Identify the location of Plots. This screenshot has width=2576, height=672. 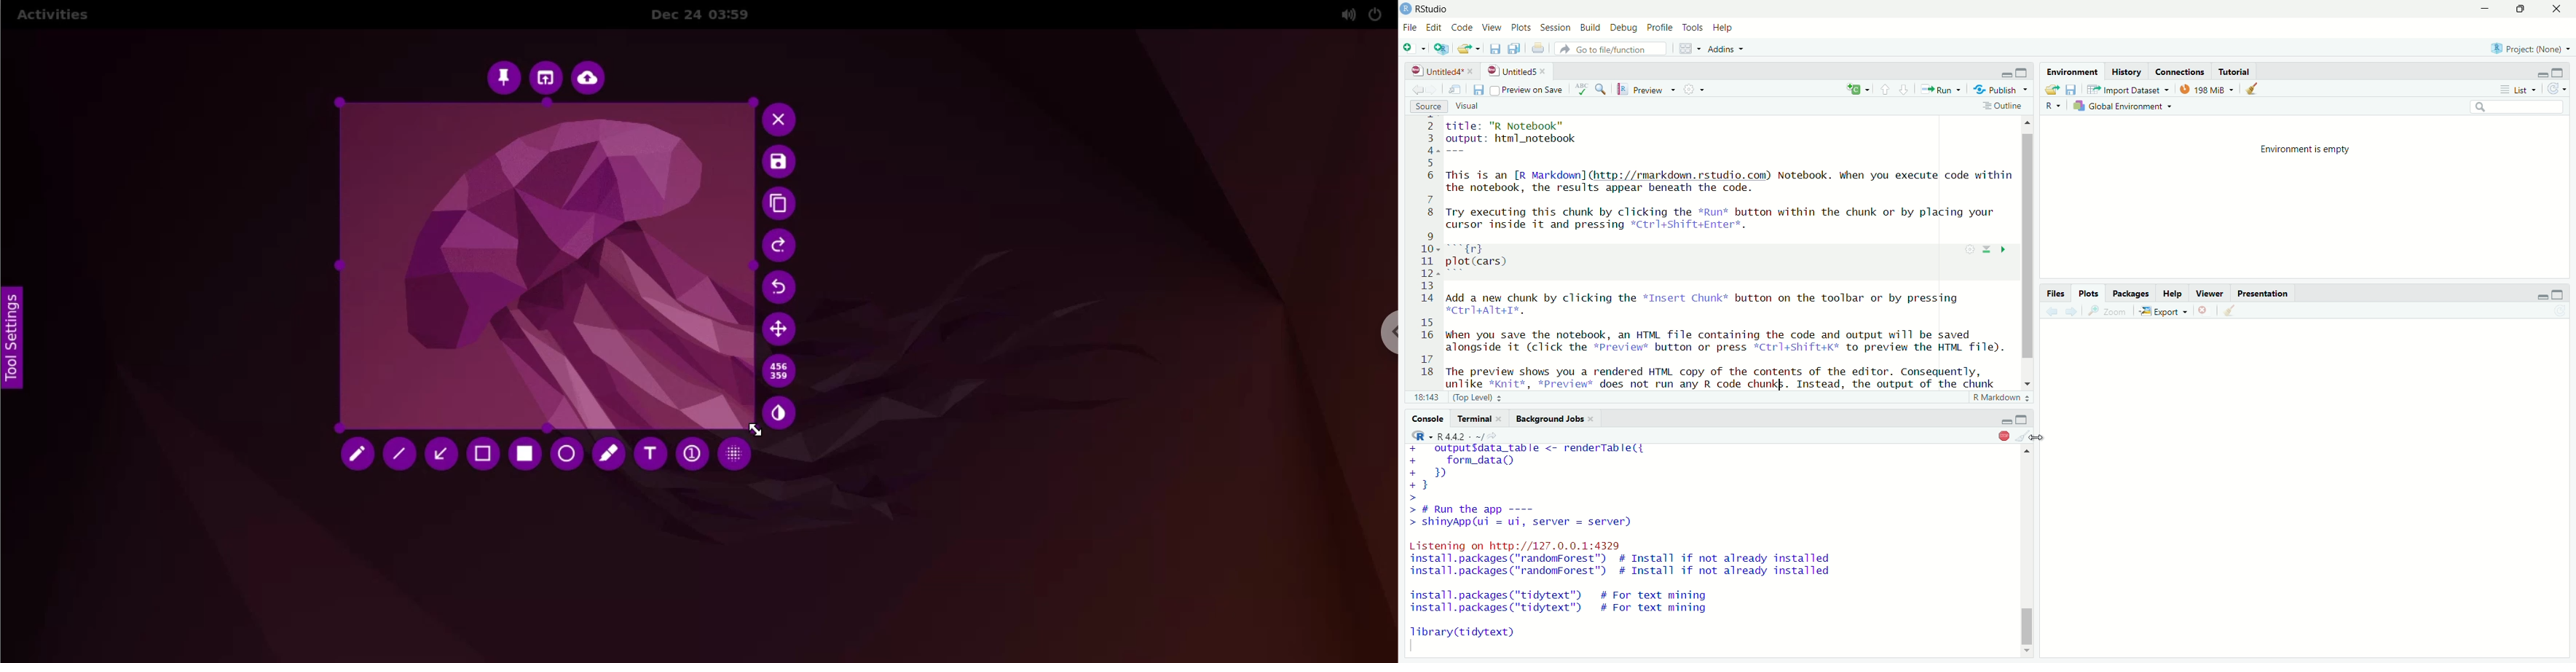
(1522, 28).